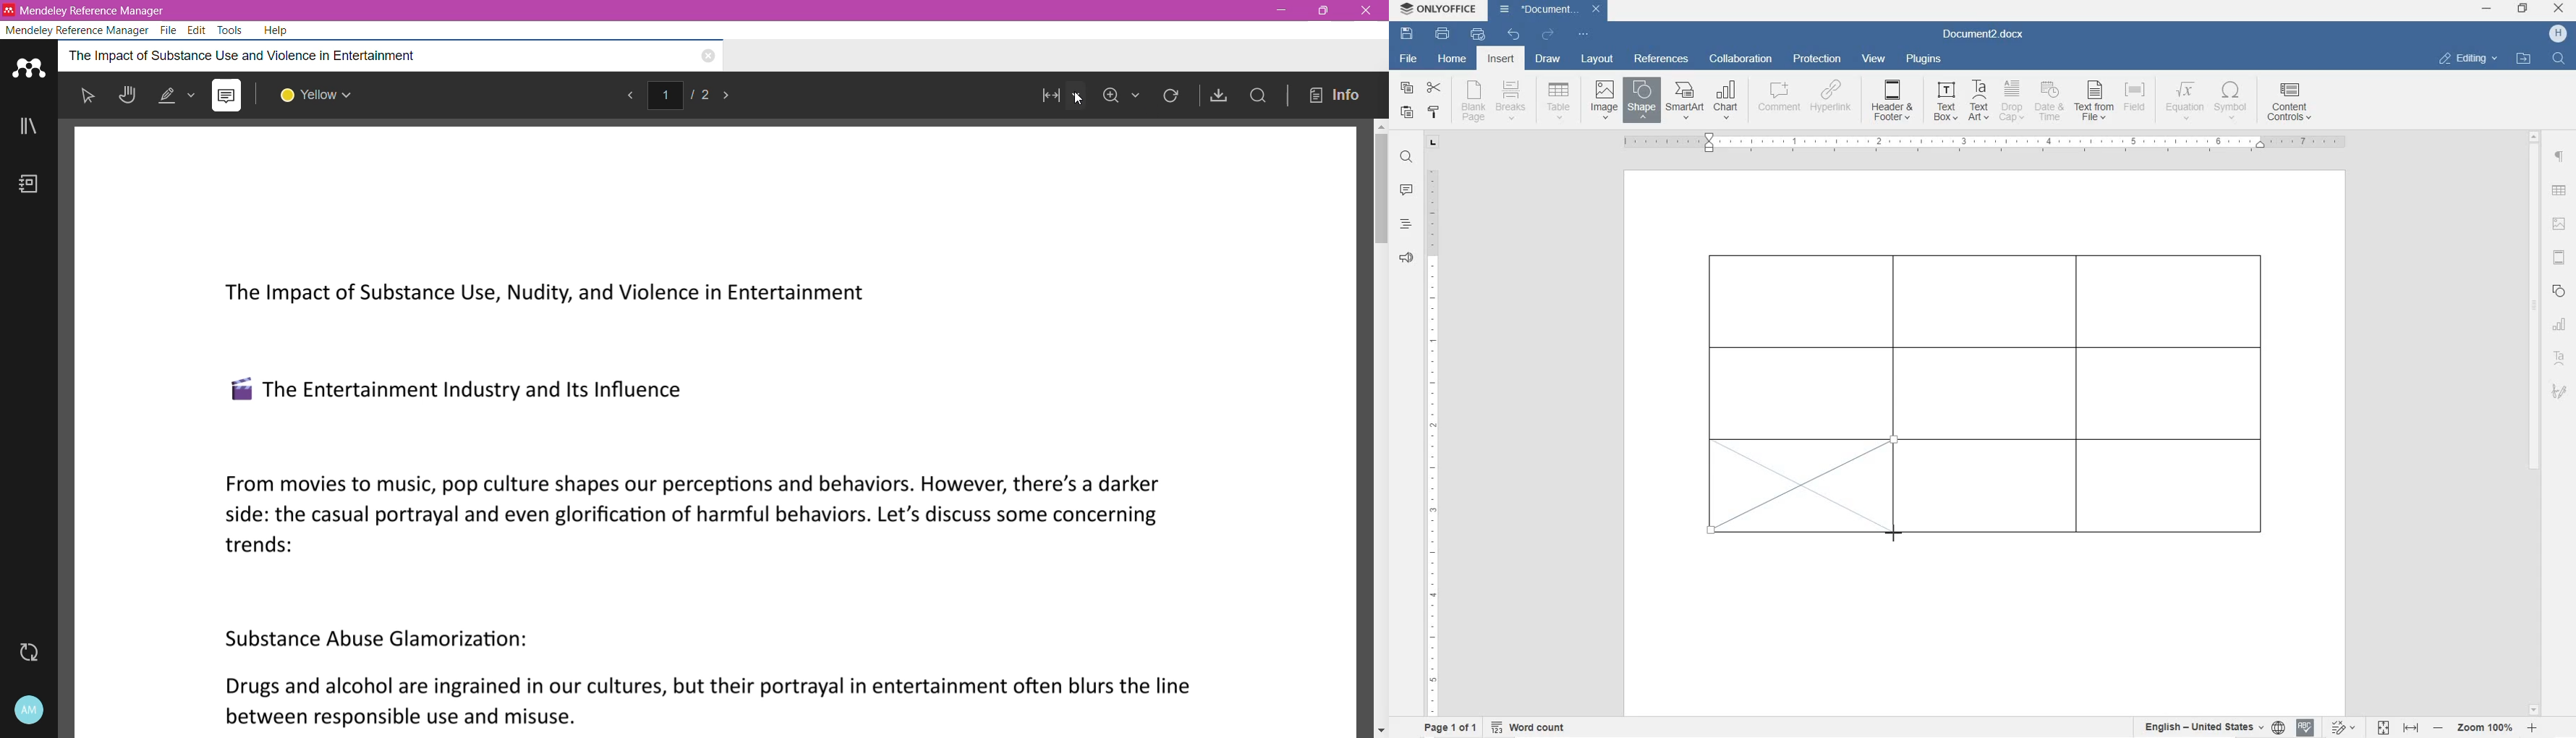 Image resolution: width=2576 pixels, height=756 pixels. Describe the element at coordinates (1472, 102) in the screenshot. I see `blank page` at that location.